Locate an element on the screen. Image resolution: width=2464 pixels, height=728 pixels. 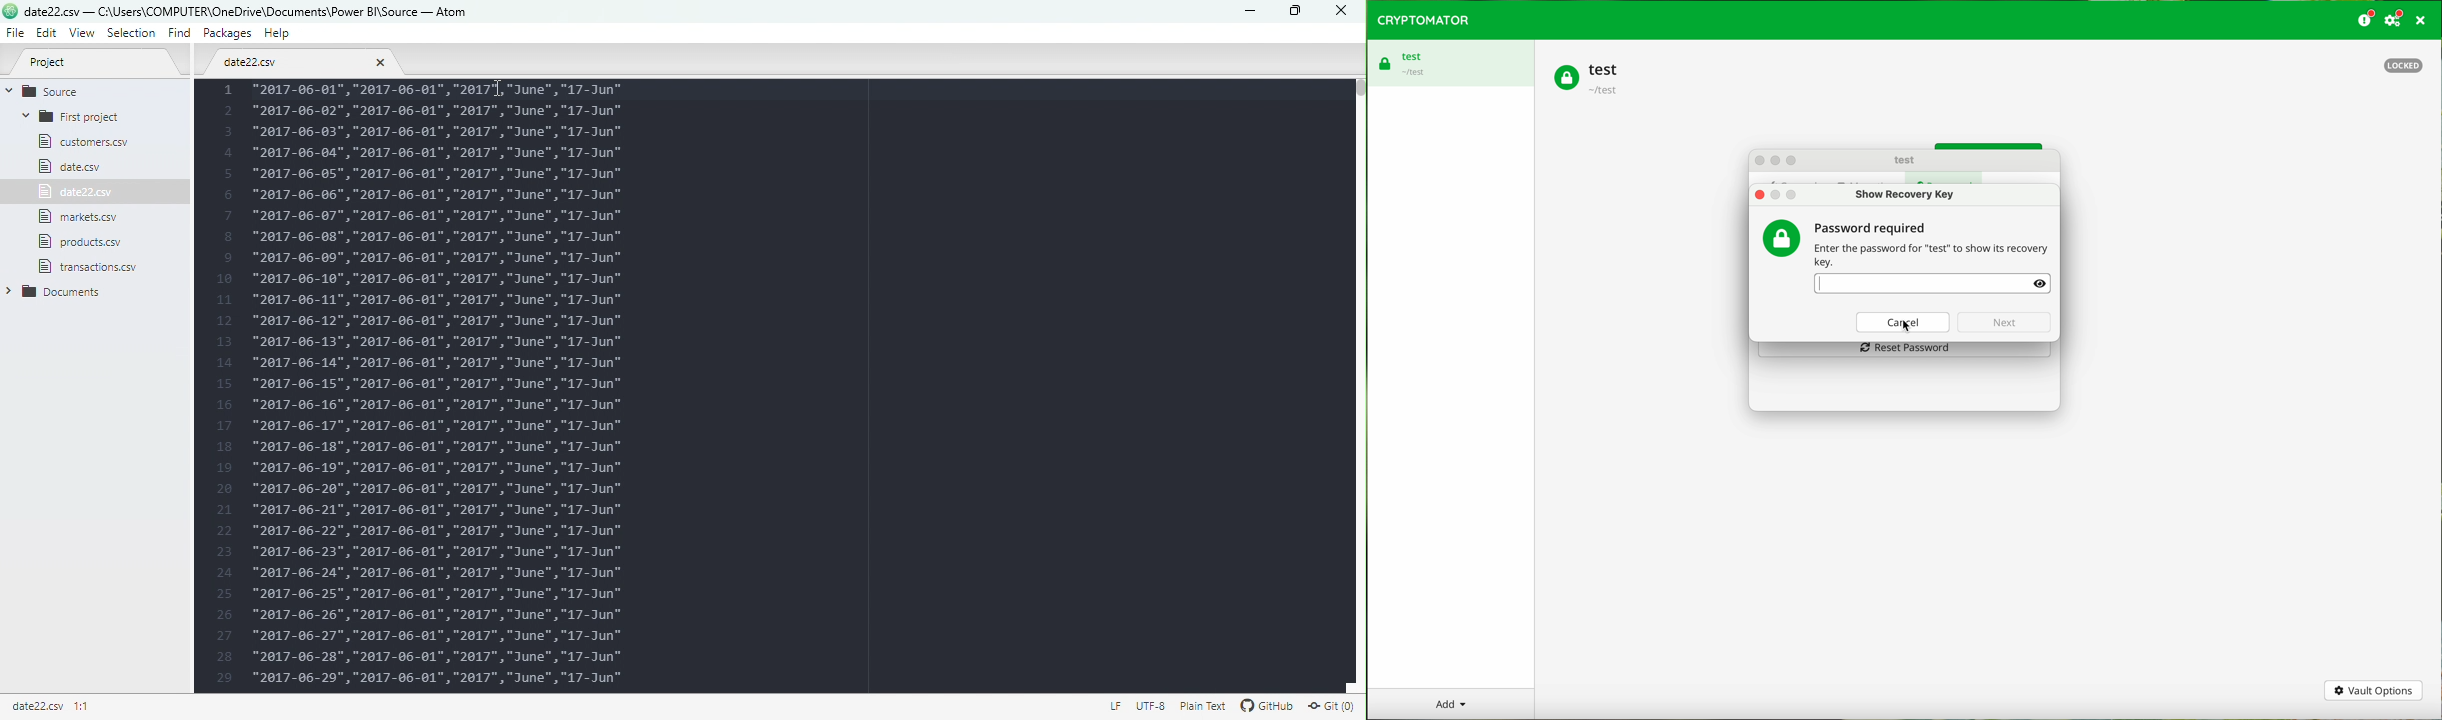
test vault is located at coordinates (1589, 79).